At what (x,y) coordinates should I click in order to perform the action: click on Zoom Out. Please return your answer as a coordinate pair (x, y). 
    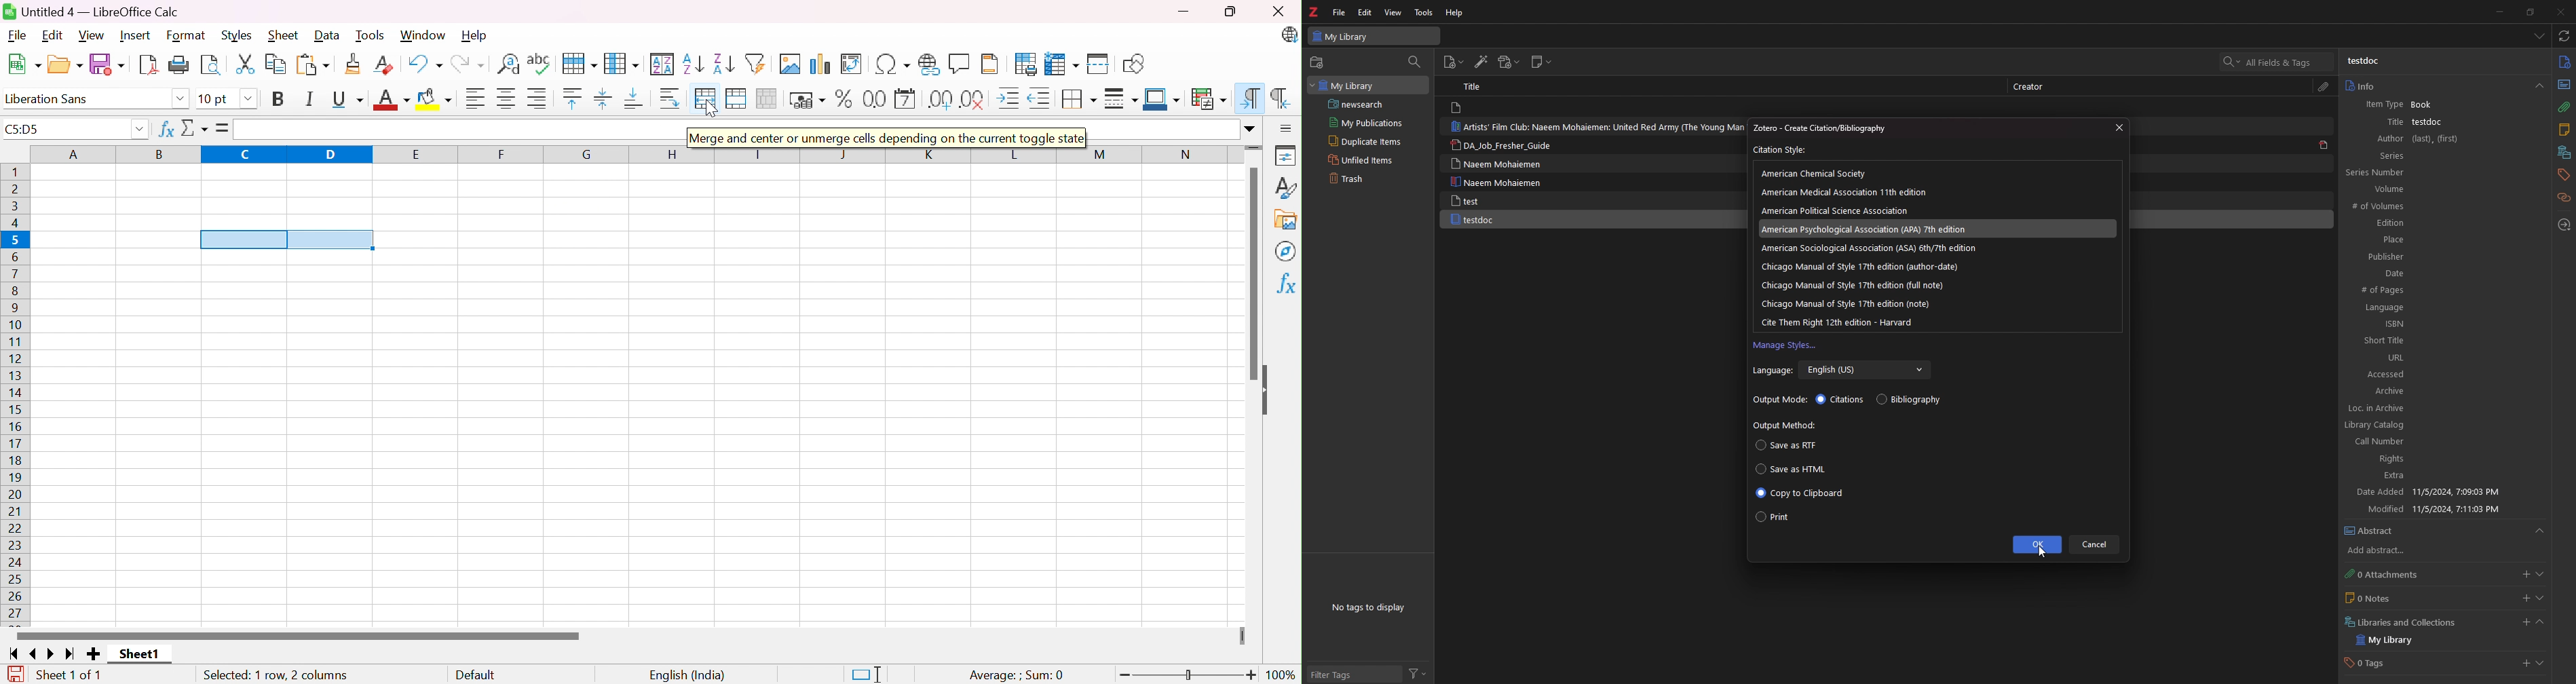
    Looking at the image, I should click on (1127, 675).